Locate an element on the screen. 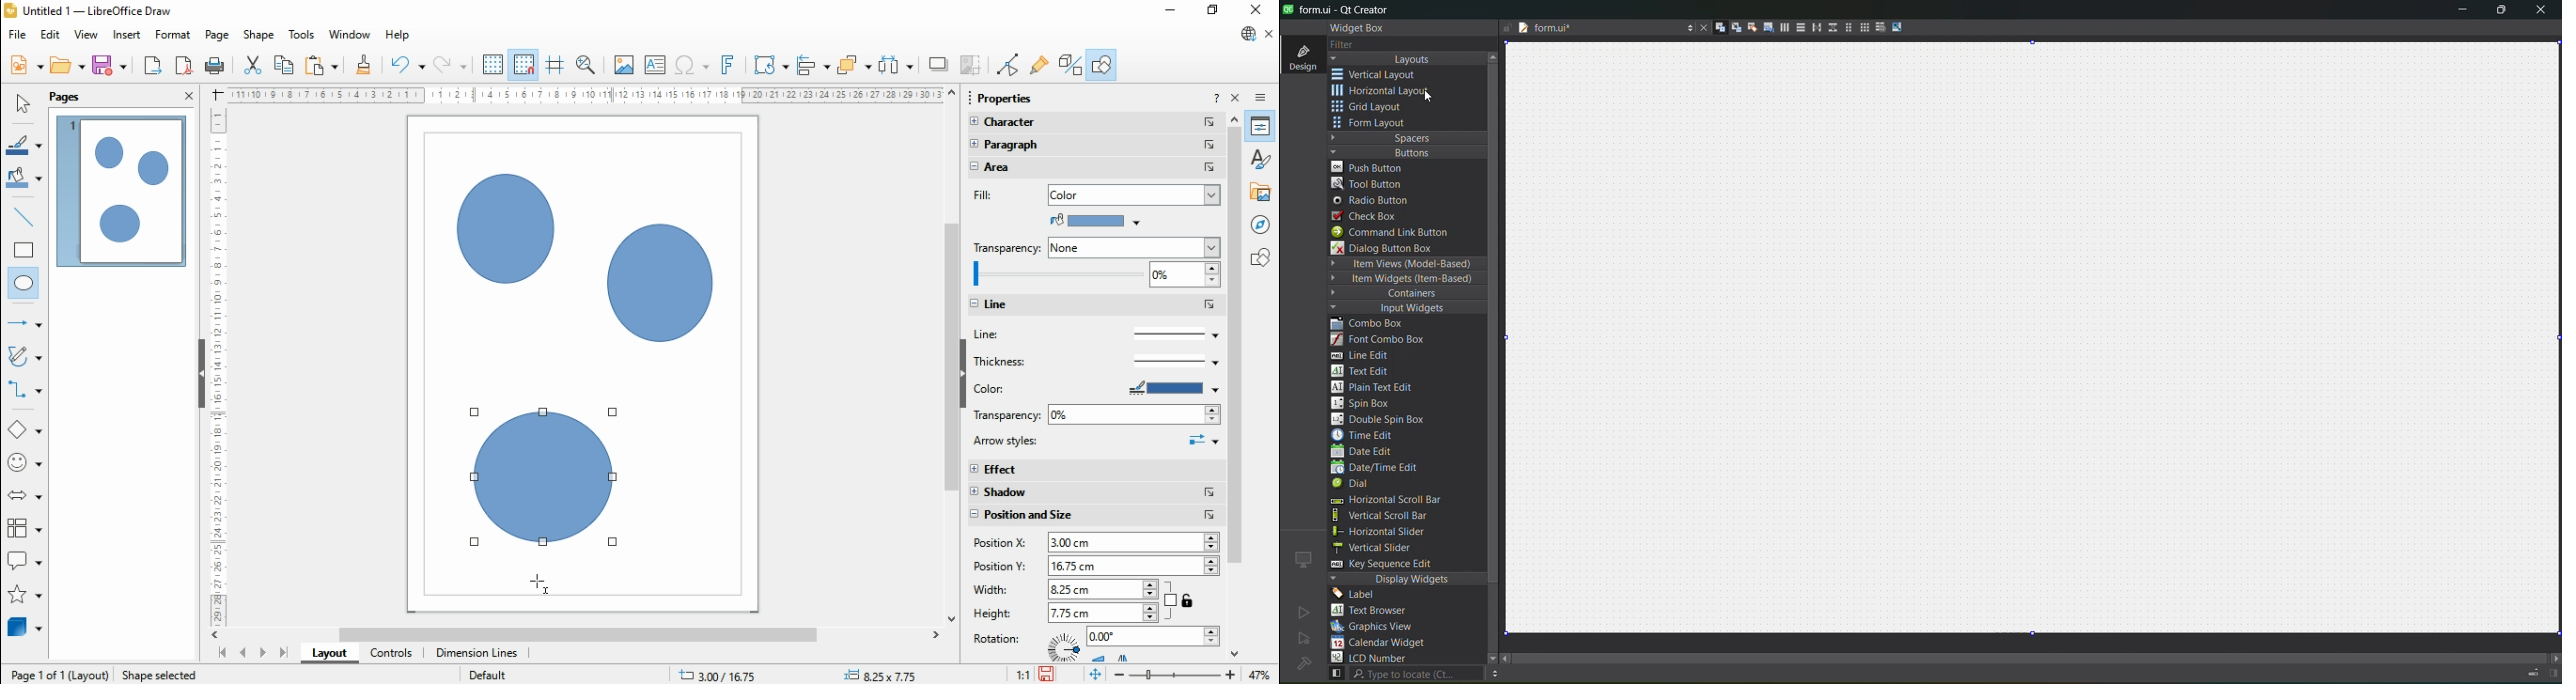 This screenshot has height=700, width=2576. vertical splitter is located at coordinates (1831, 30).